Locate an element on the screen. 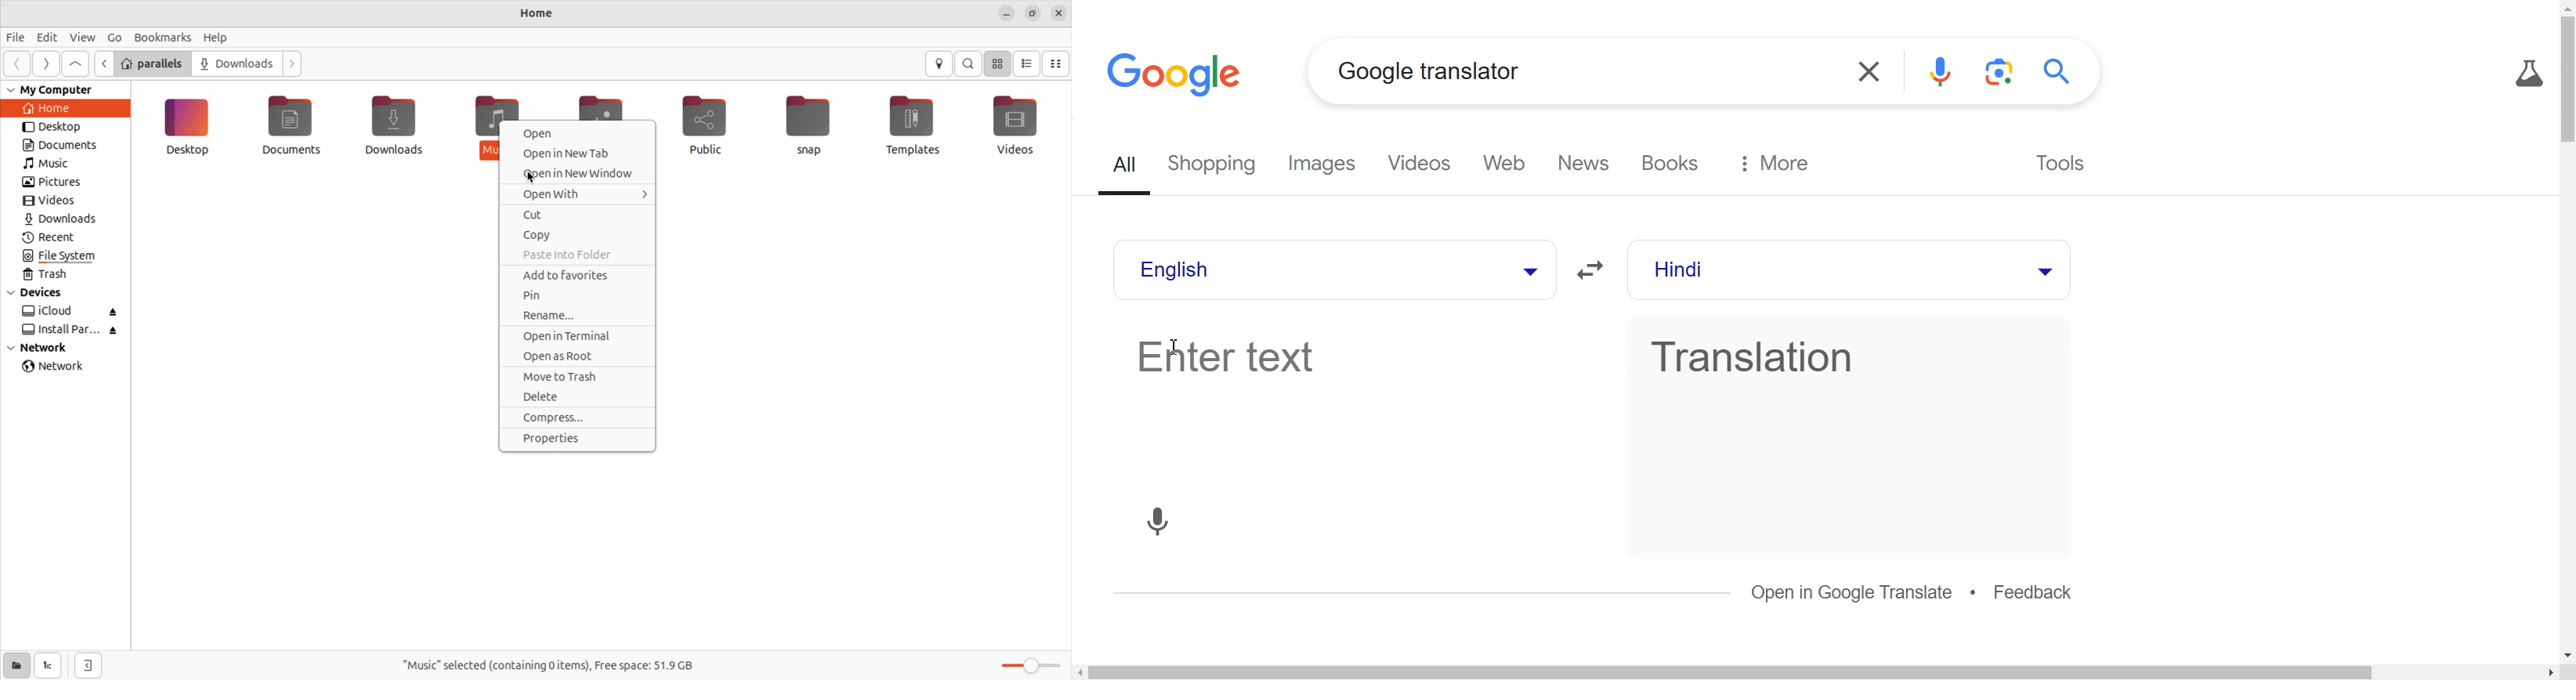 This screenshot has width=2576, height=700. Translate by voice is located at coordinates (1158, 519).